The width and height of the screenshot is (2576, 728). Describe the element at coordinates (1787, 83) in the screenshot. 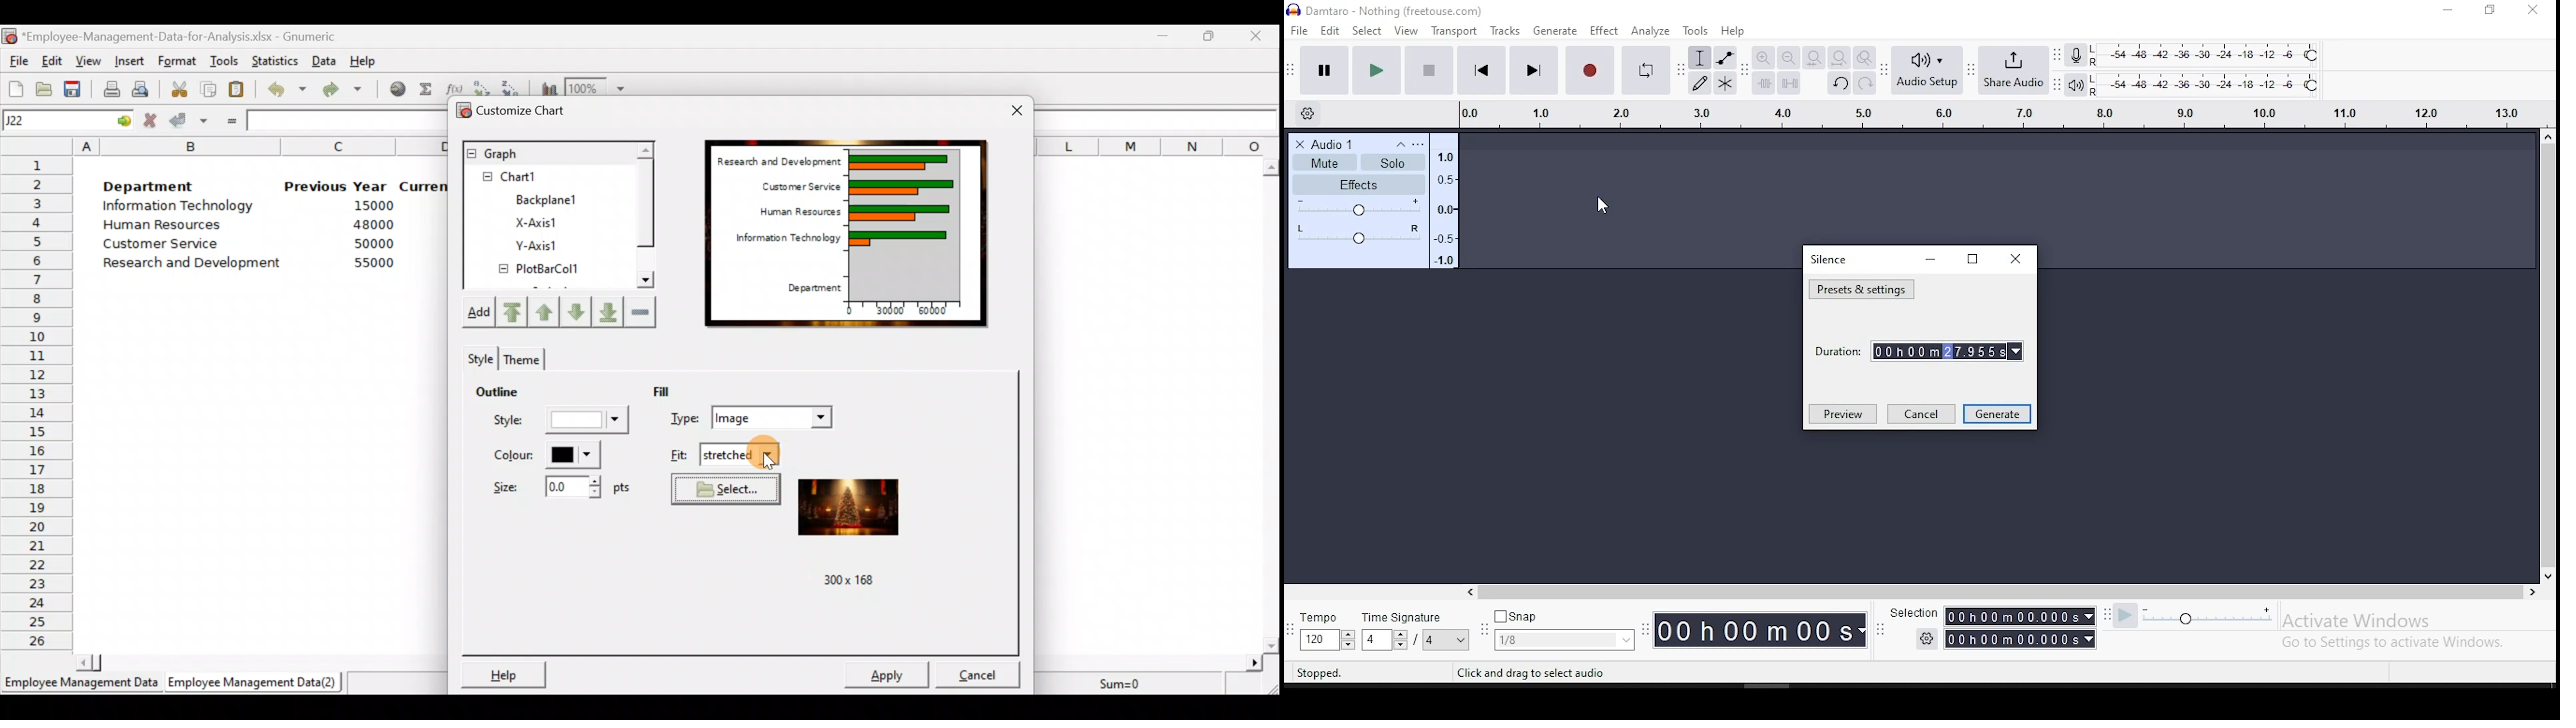

I see `silence audio signal` at that location.